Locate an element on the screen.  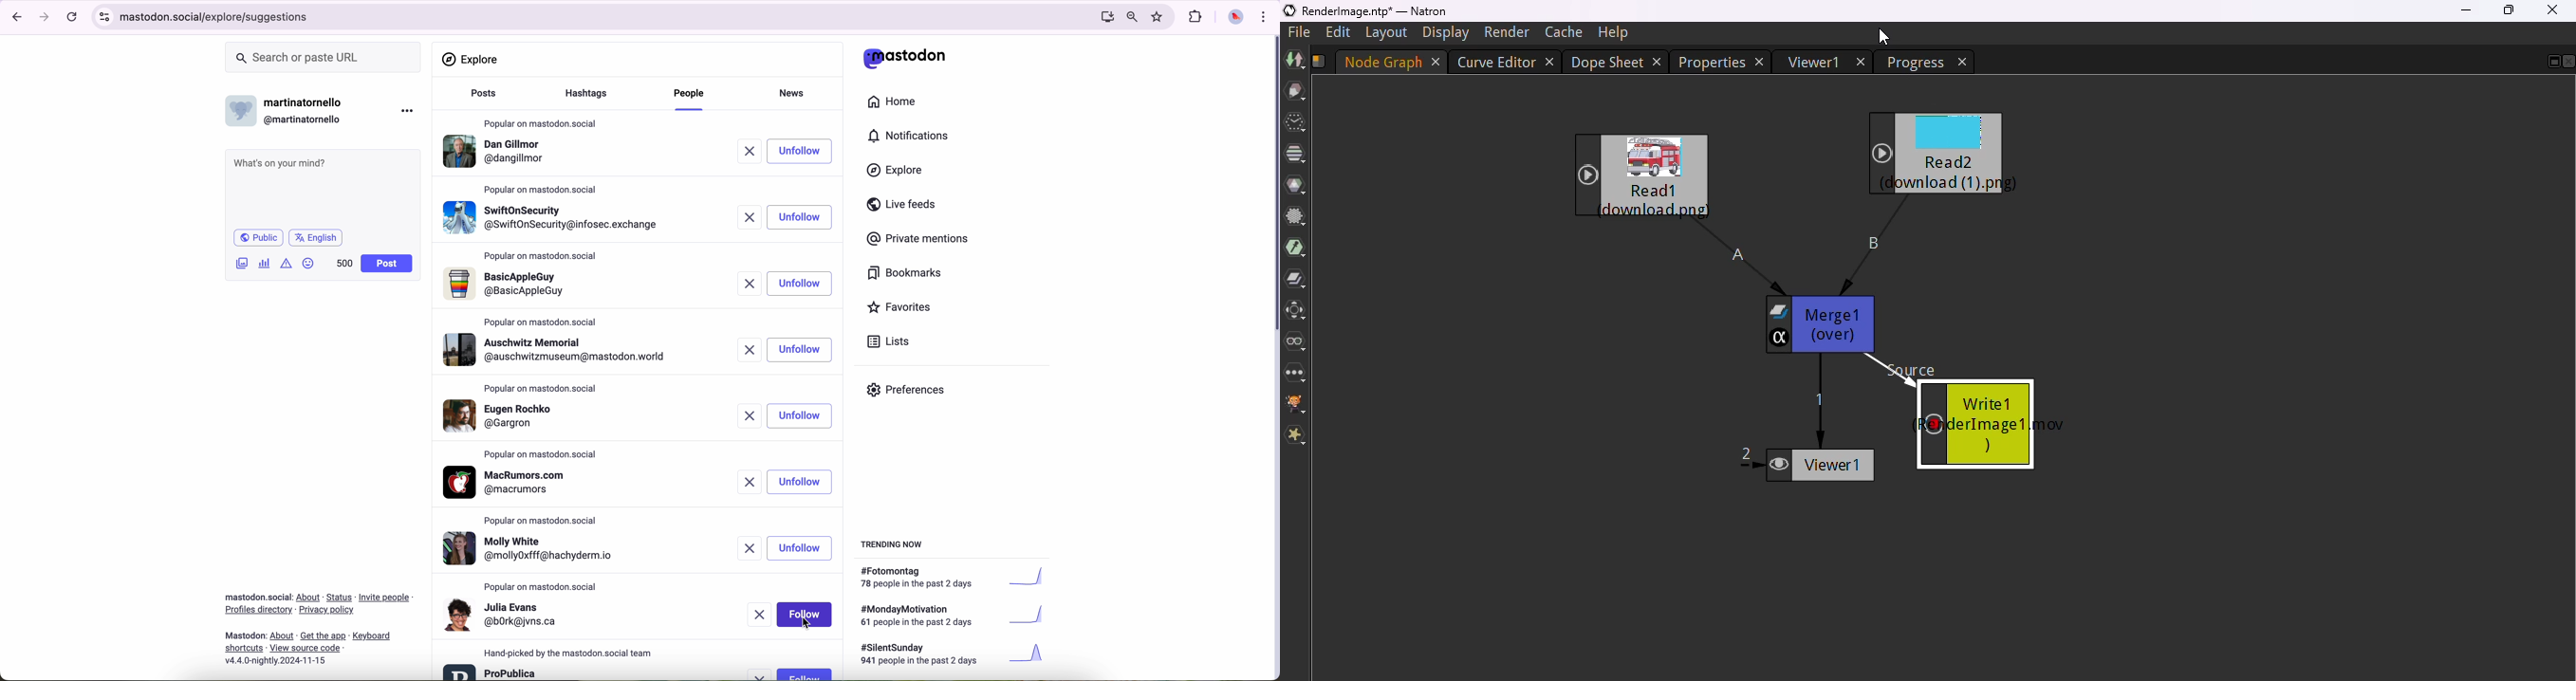
refresh page is located at coordinates (73, 18).